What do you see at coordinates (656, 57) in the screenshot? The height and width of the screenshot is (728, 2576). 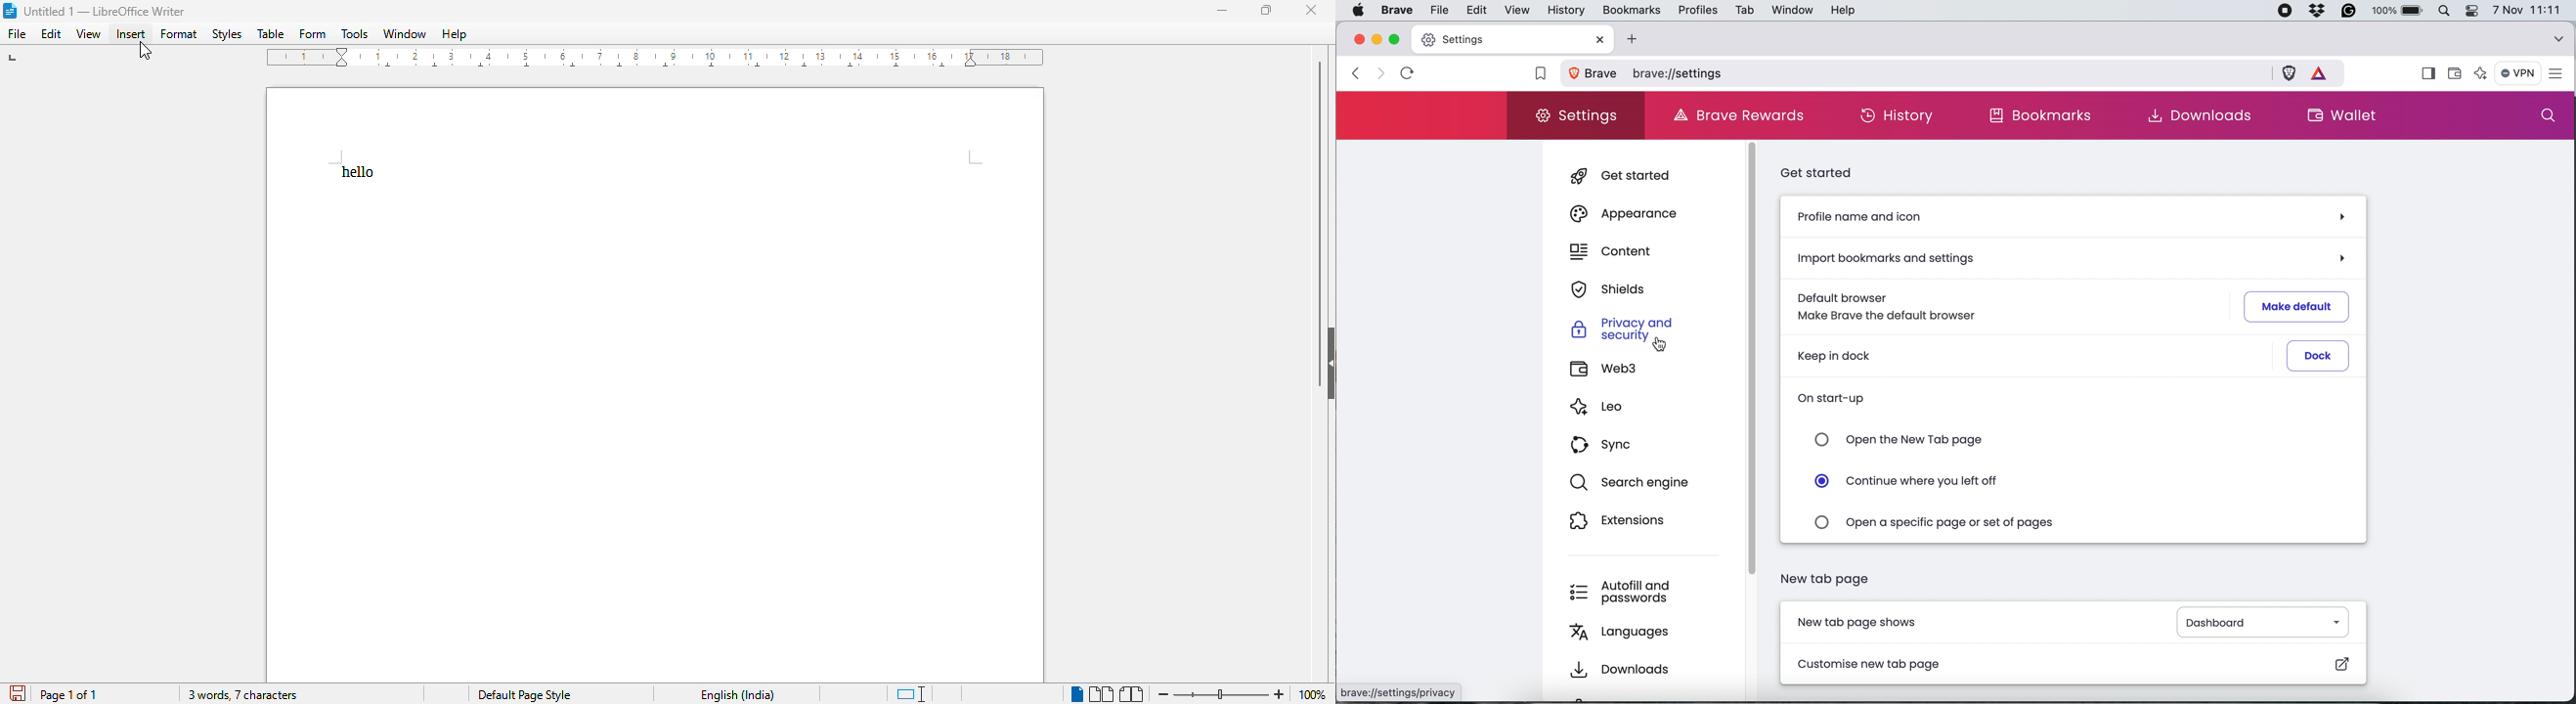 I see `ruler` at bounding box center [656, 57].